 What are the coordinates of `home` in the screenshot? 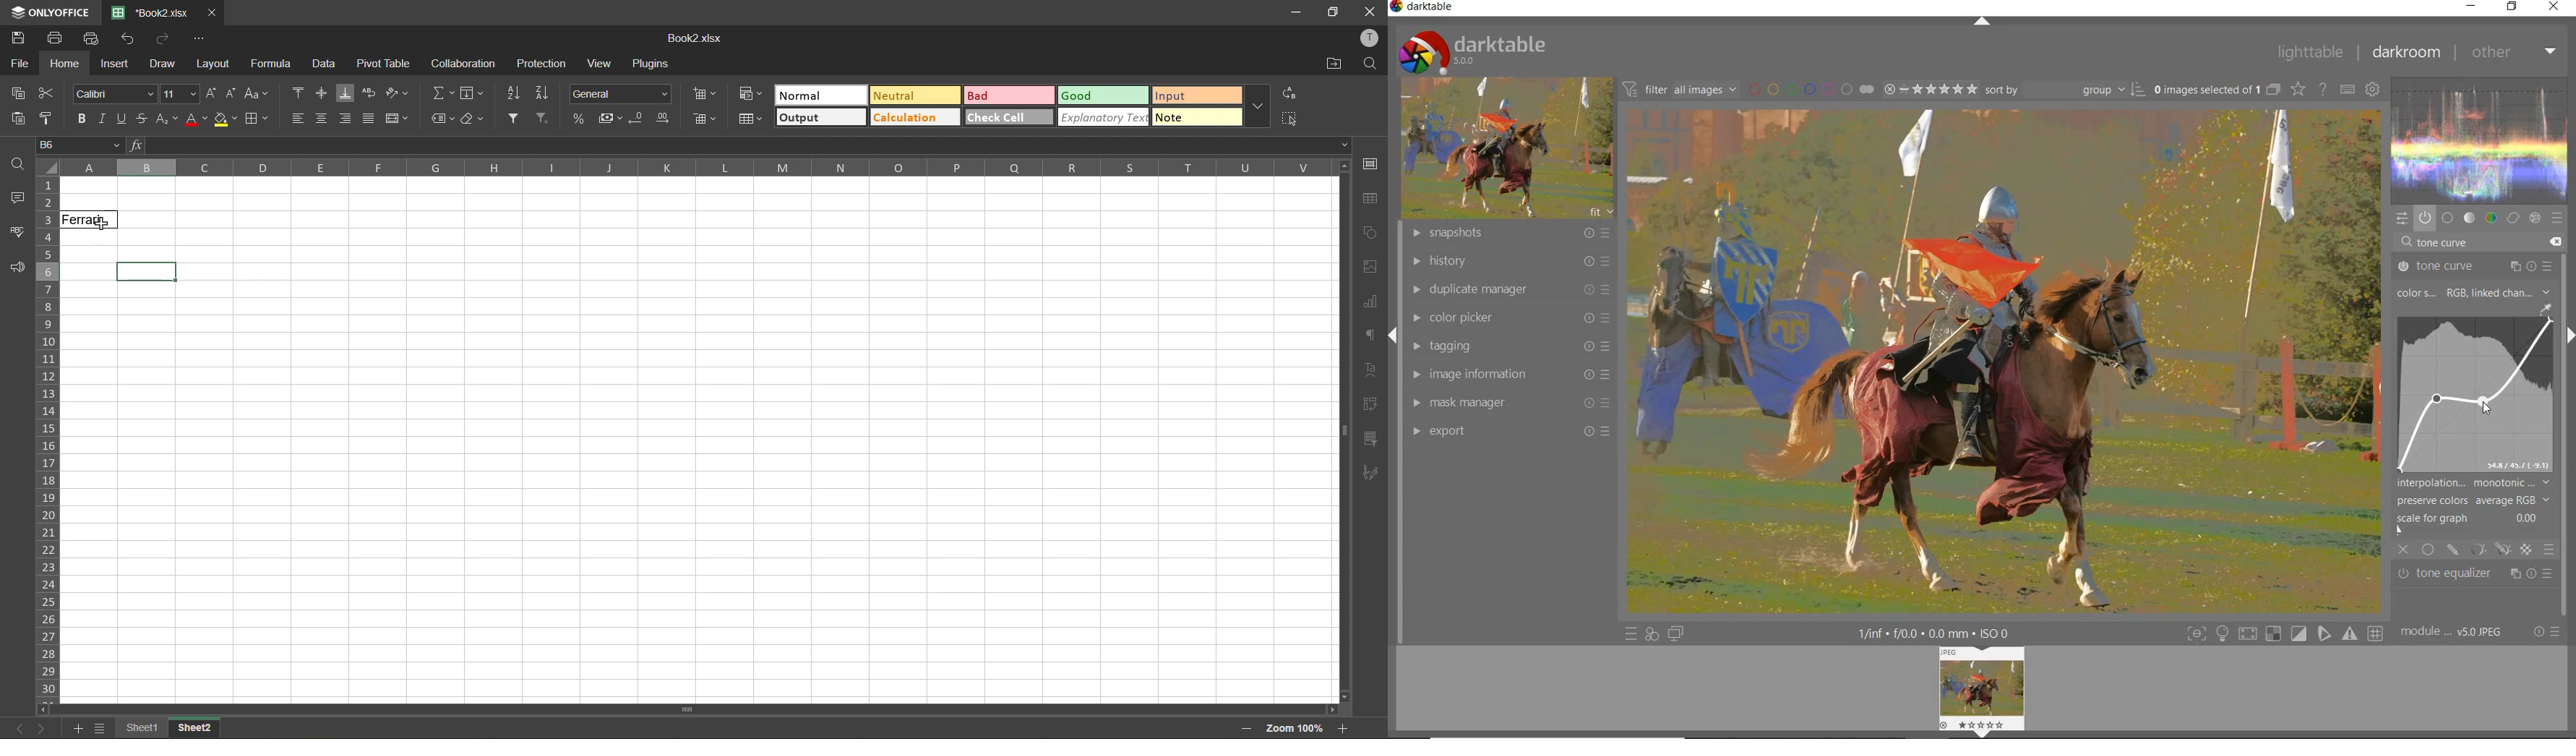 It's located at (66, 64).